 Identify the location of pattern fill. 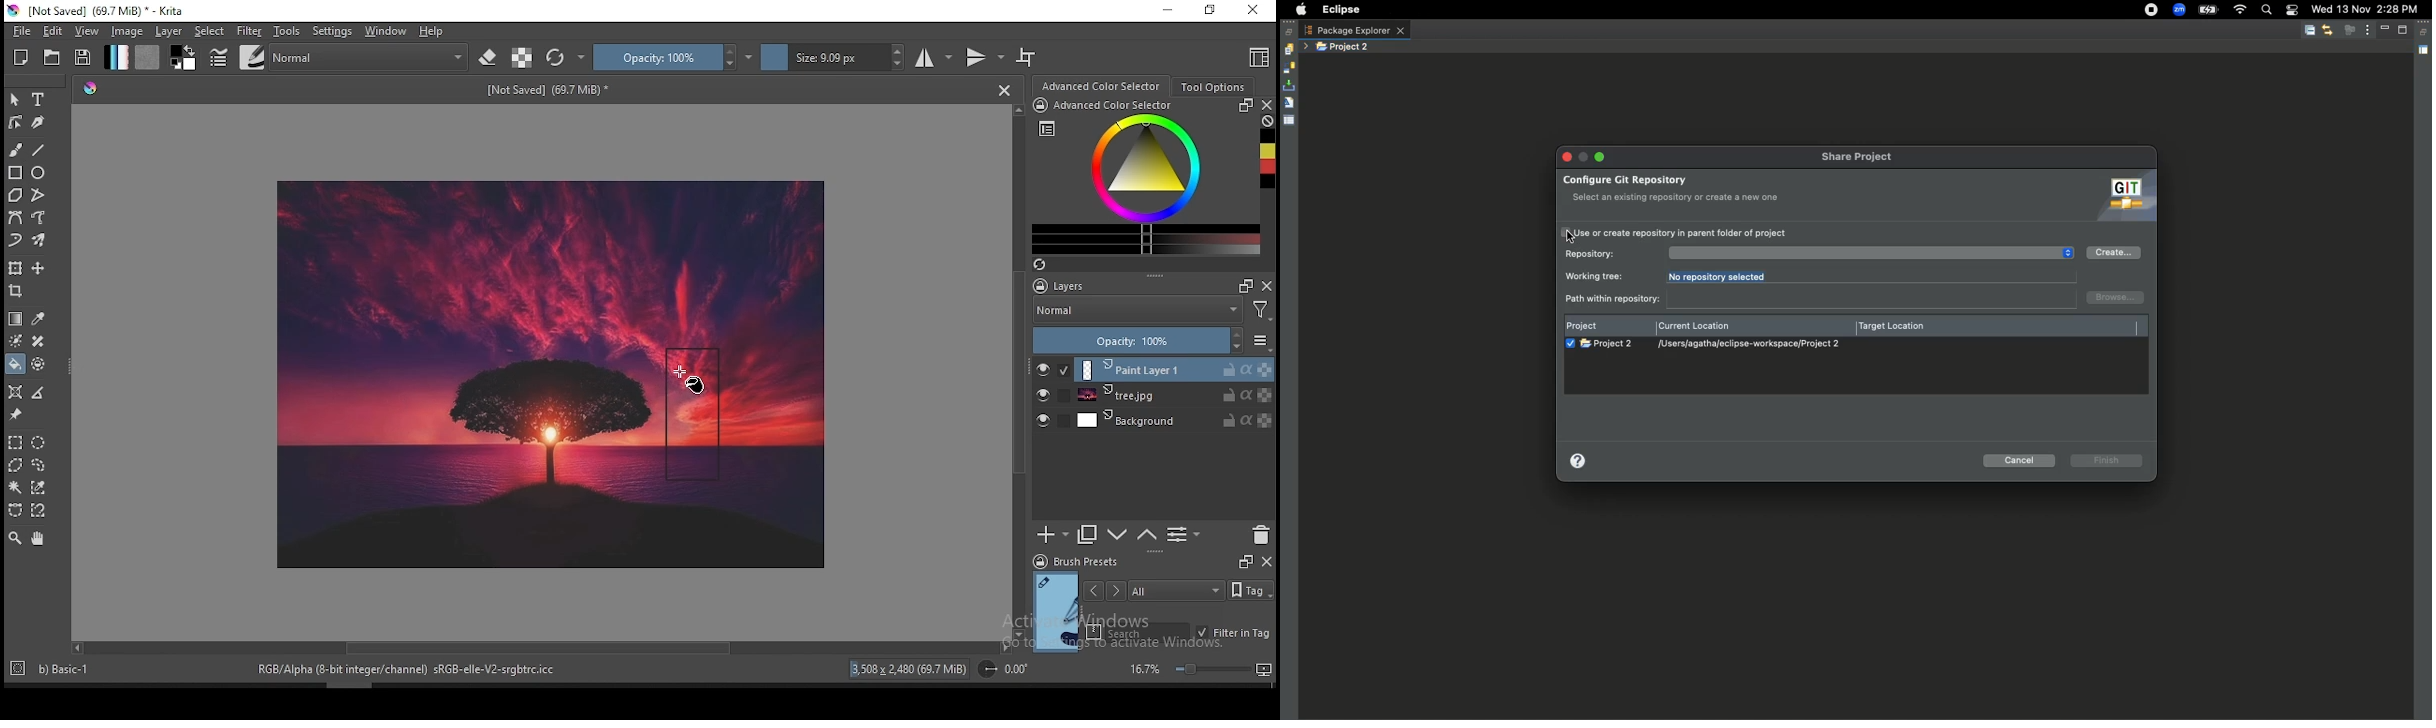
(148, 58).